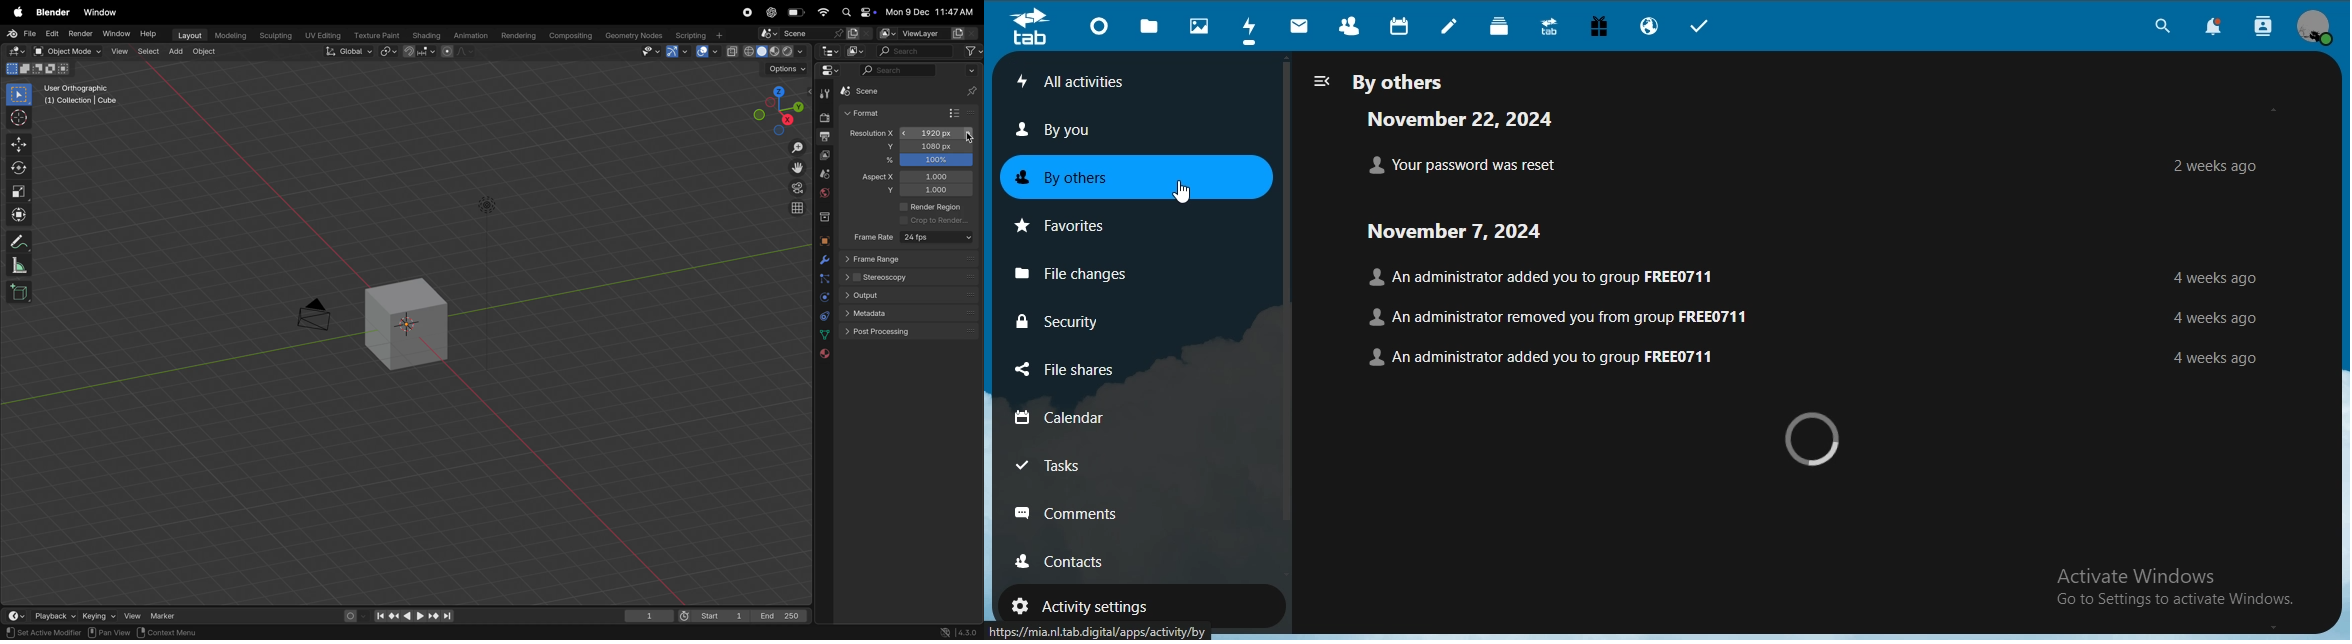  I want to click on search contact, so click(2259, 27).